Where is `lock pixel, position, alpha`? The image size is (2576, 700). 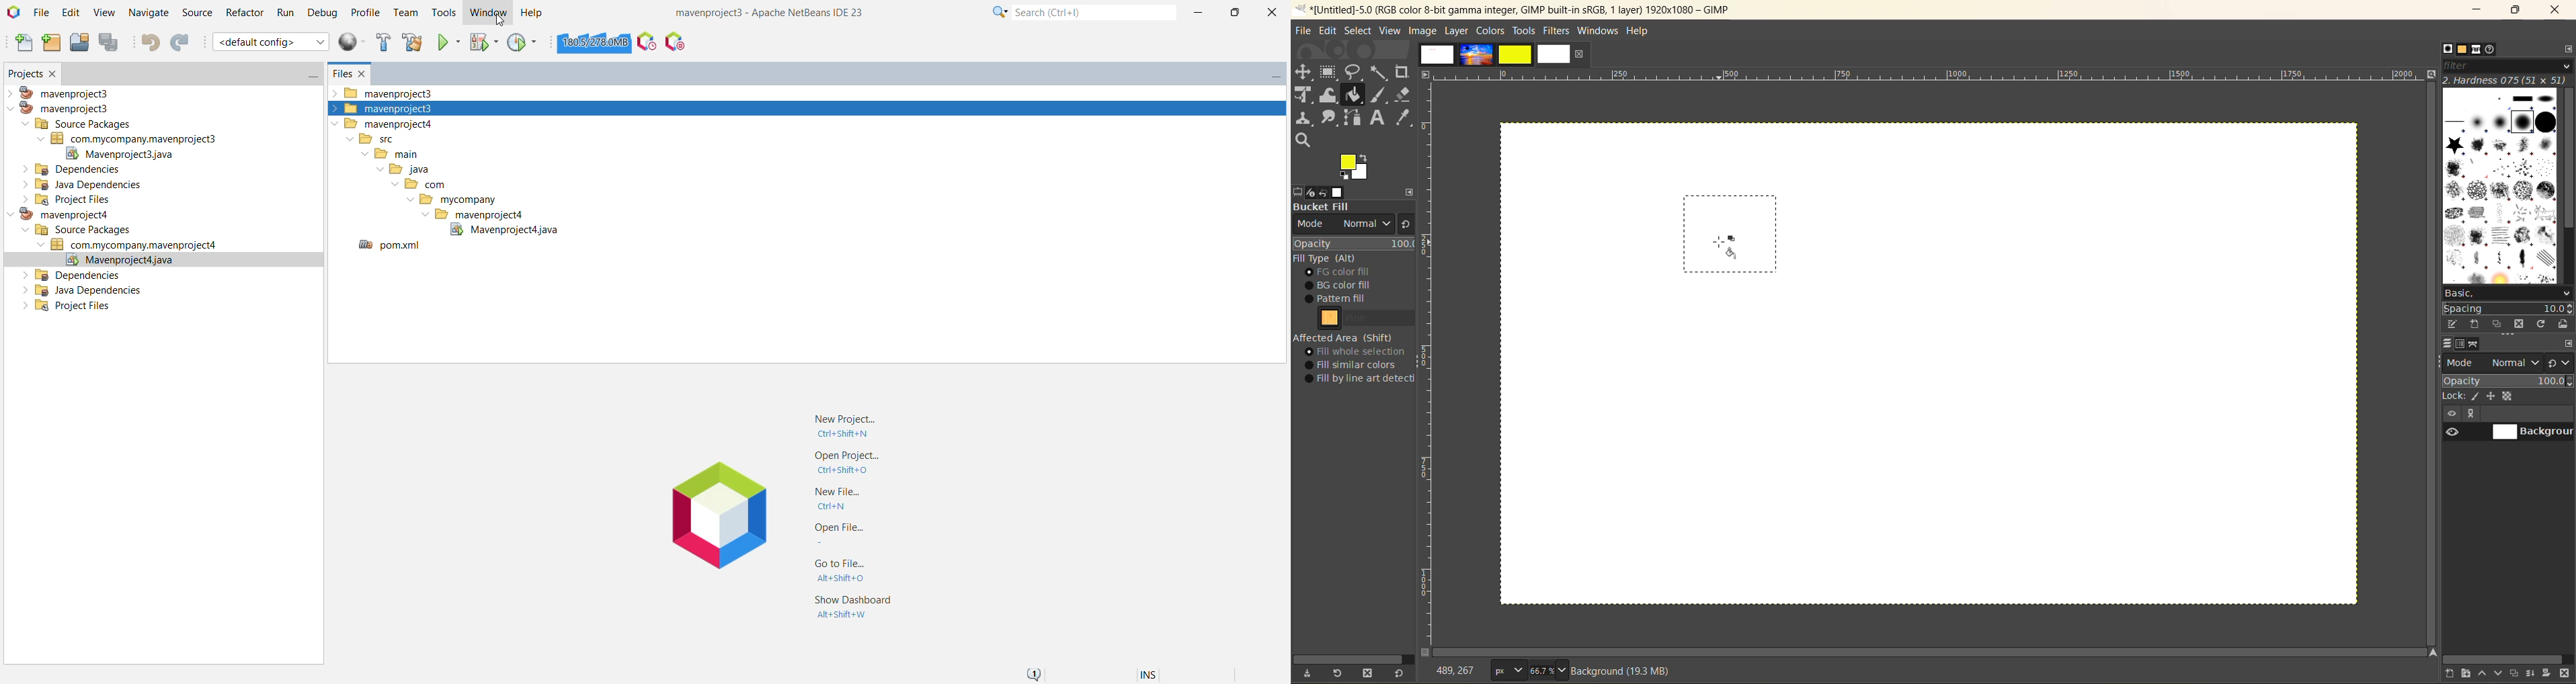 lock pixel, position, alpha is located at coordinates (2508, 398).